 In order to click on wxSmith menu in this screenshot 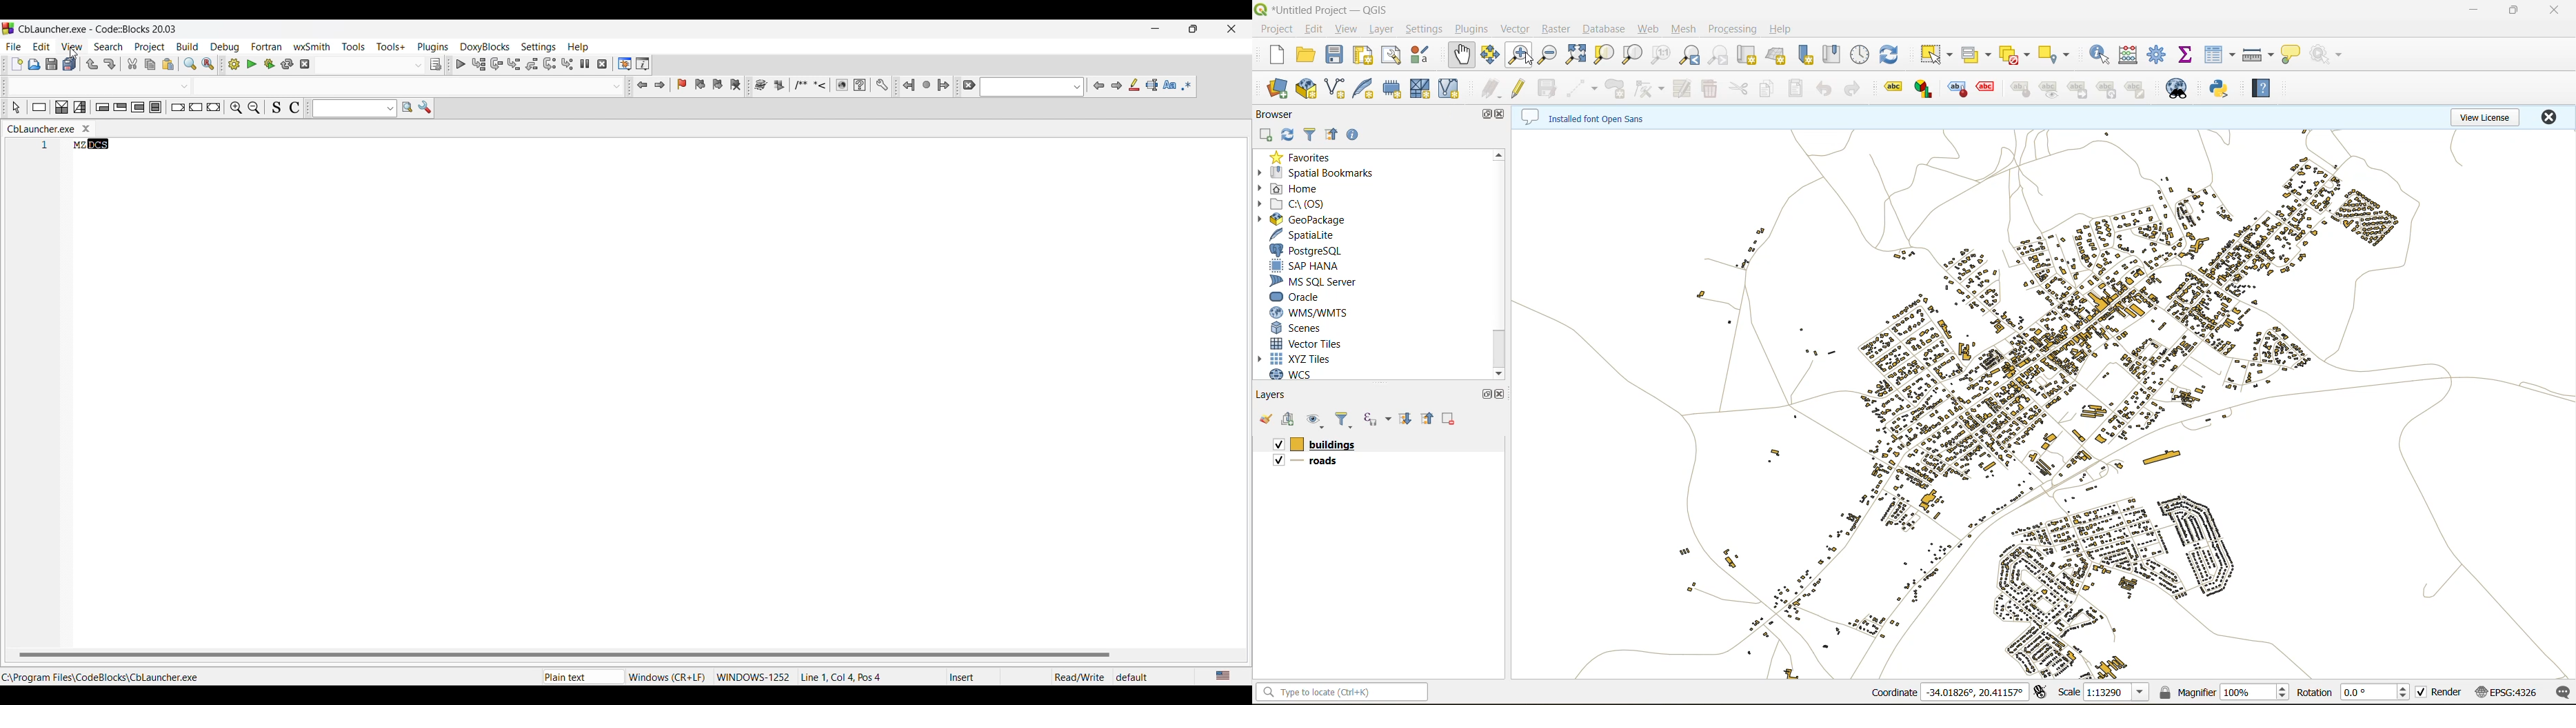, I will do `click(313, 46)`.